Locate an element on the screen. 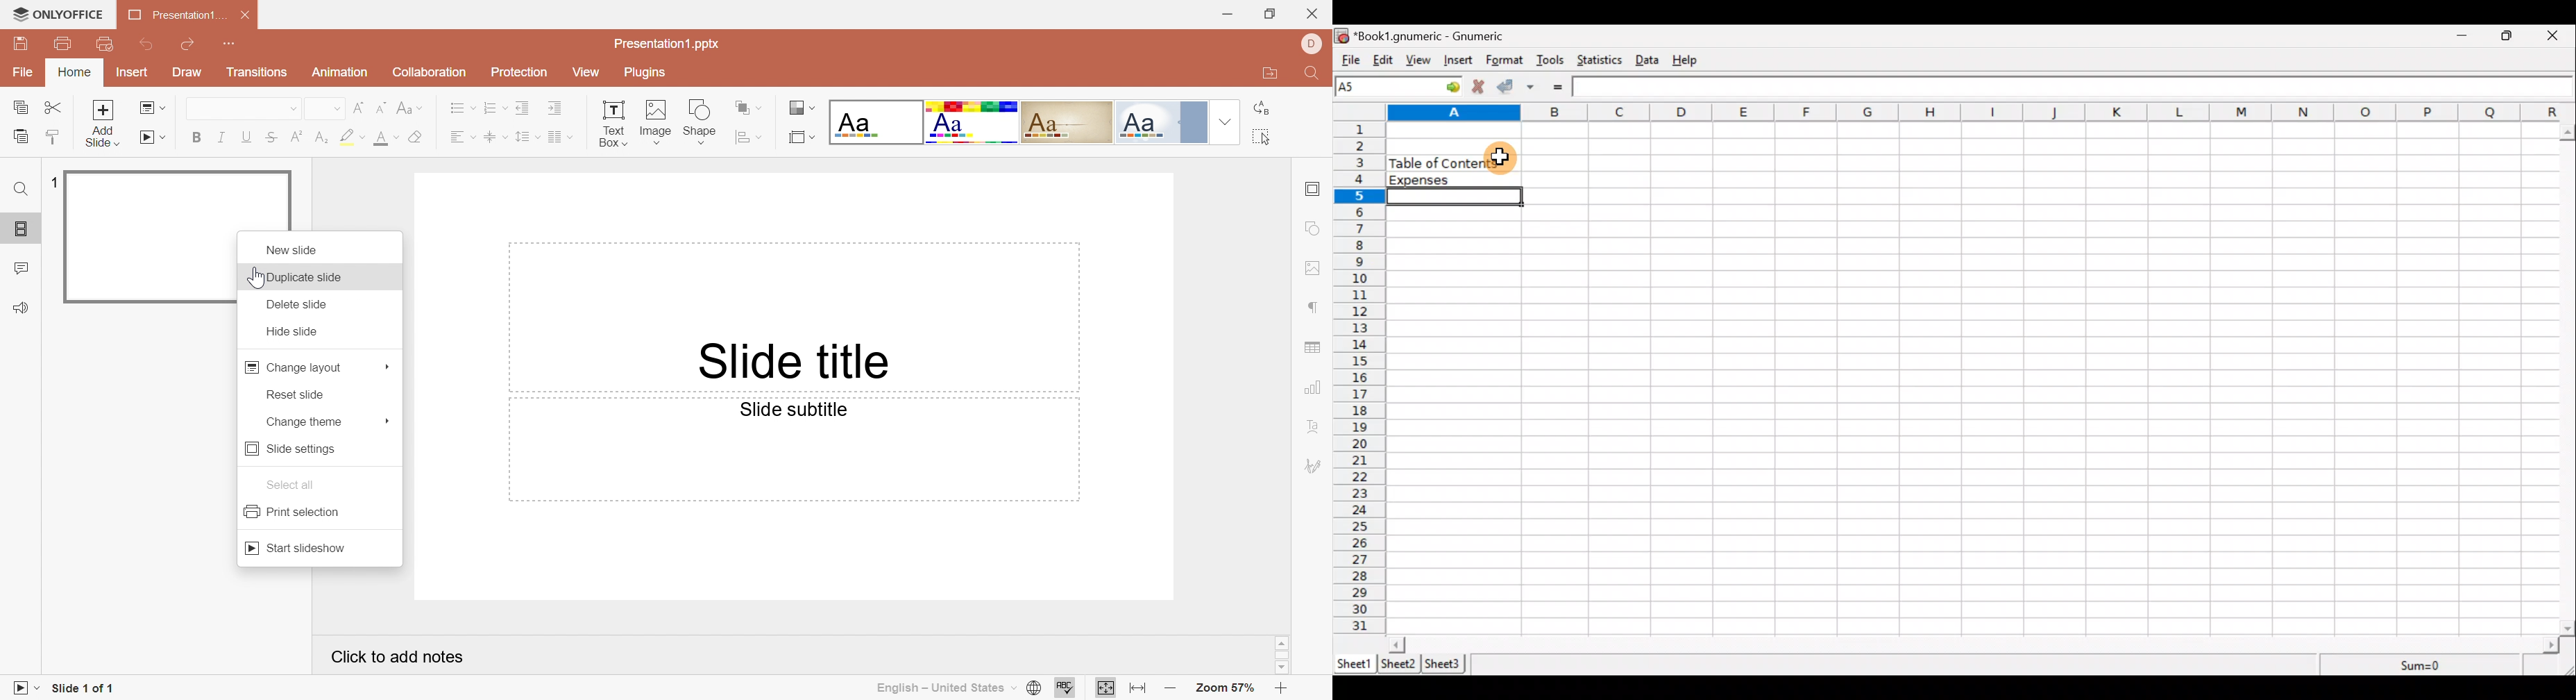  Slide settings is located at coordinates (300, 449).